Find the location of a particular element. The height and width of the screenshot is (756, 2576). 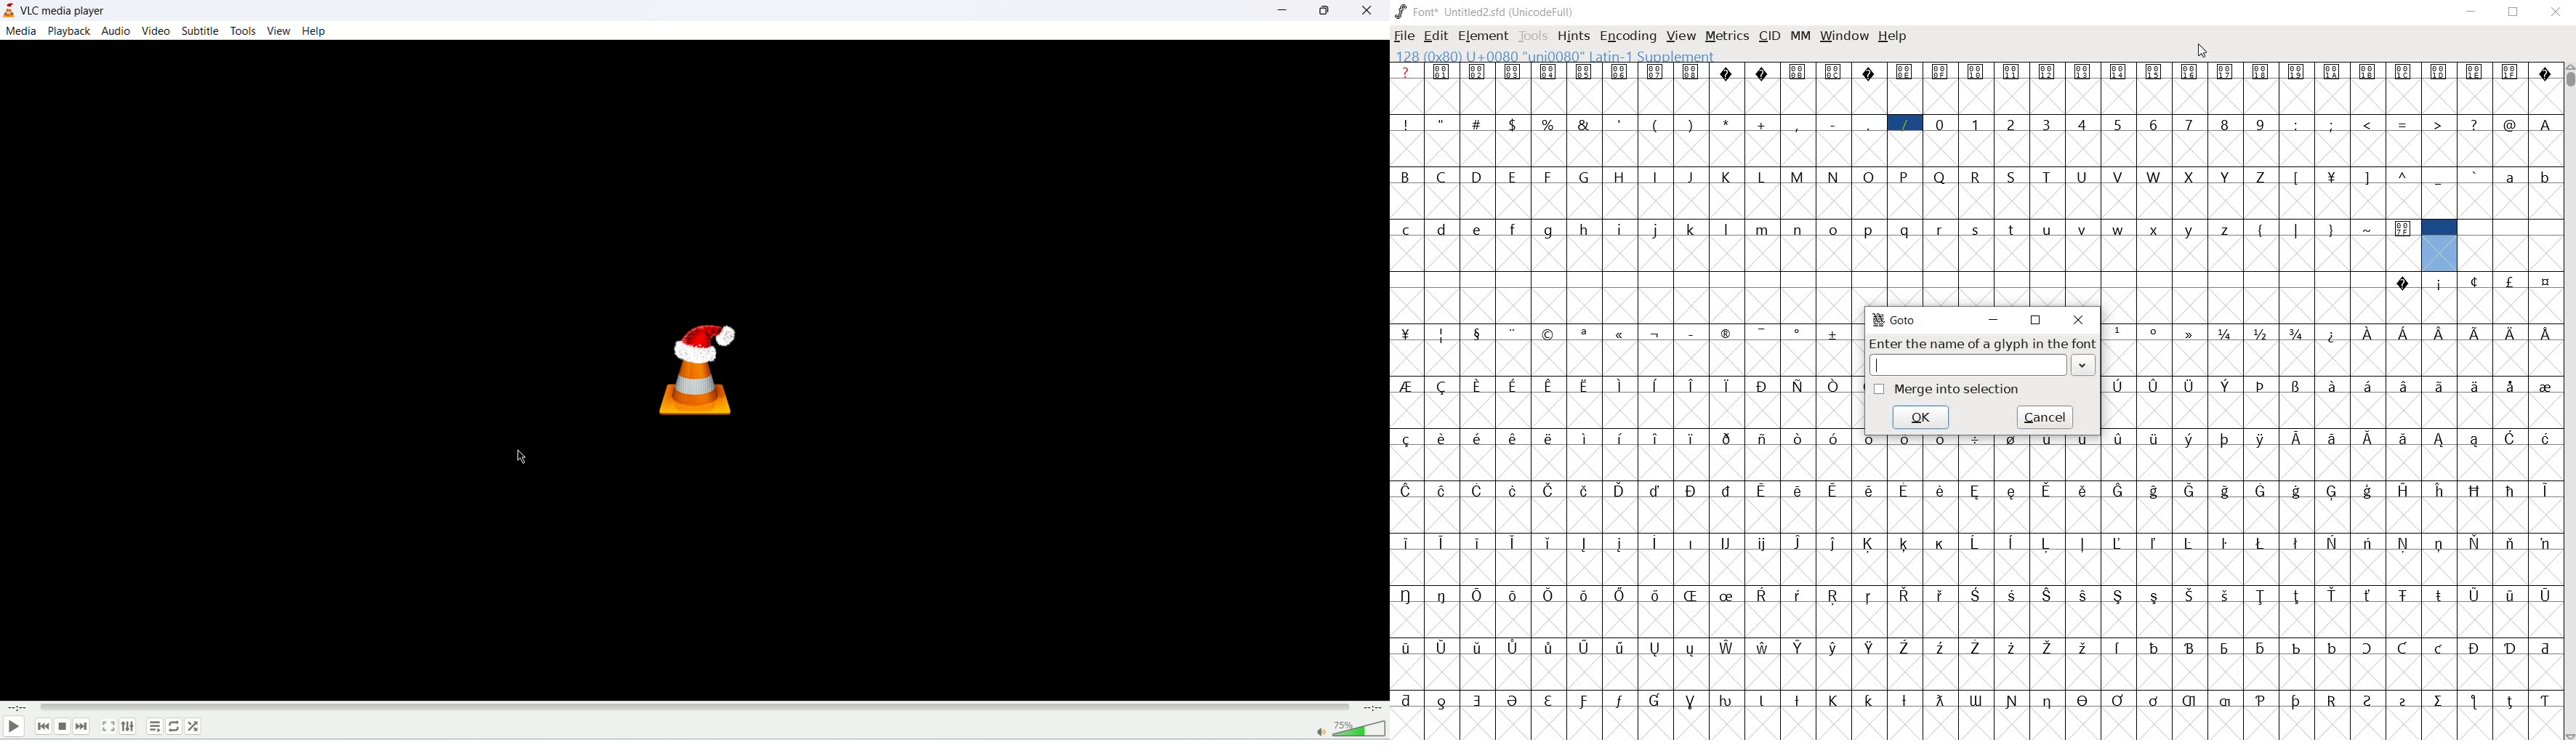

Symbol is located at coordinates (2332, 73).